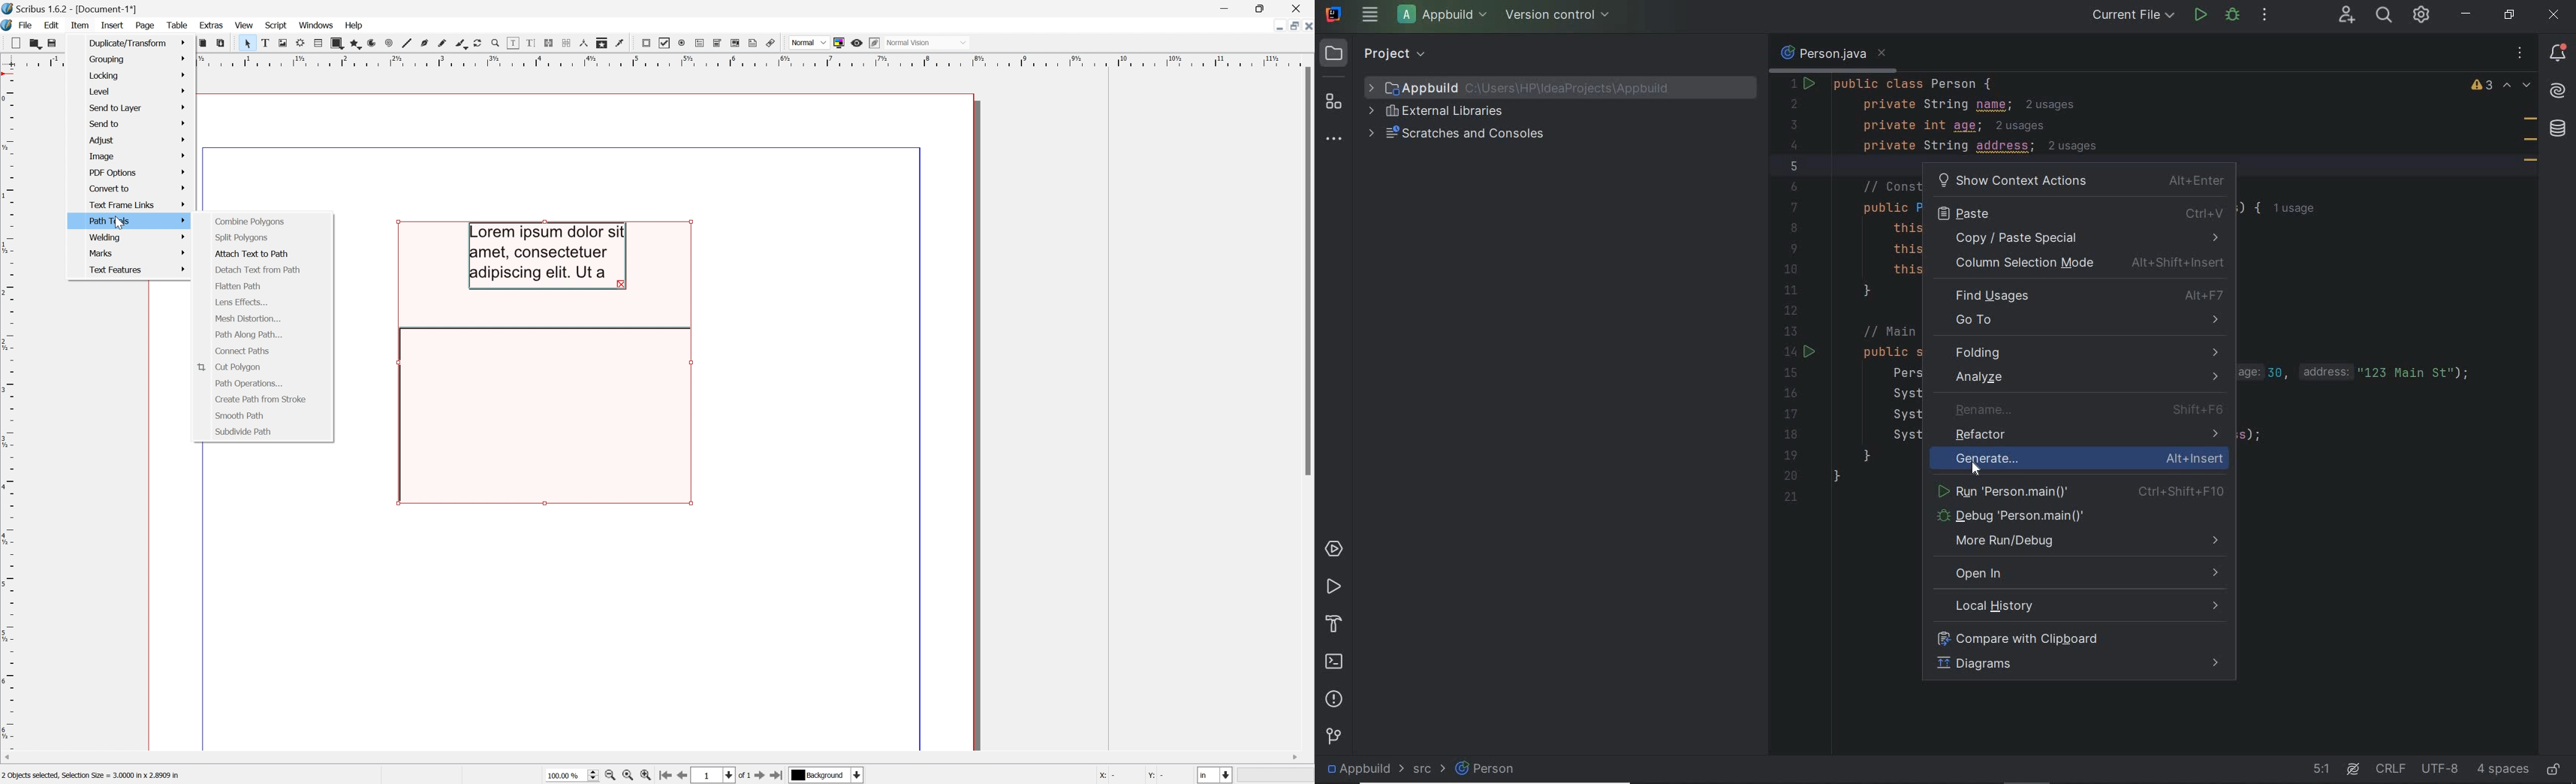 Image resolution: width=2576 pixels, height=784 pixels. What do you see at coordinates (138, 124) in the screenshot?
I see `Send to` at bounding box center [138, 124].